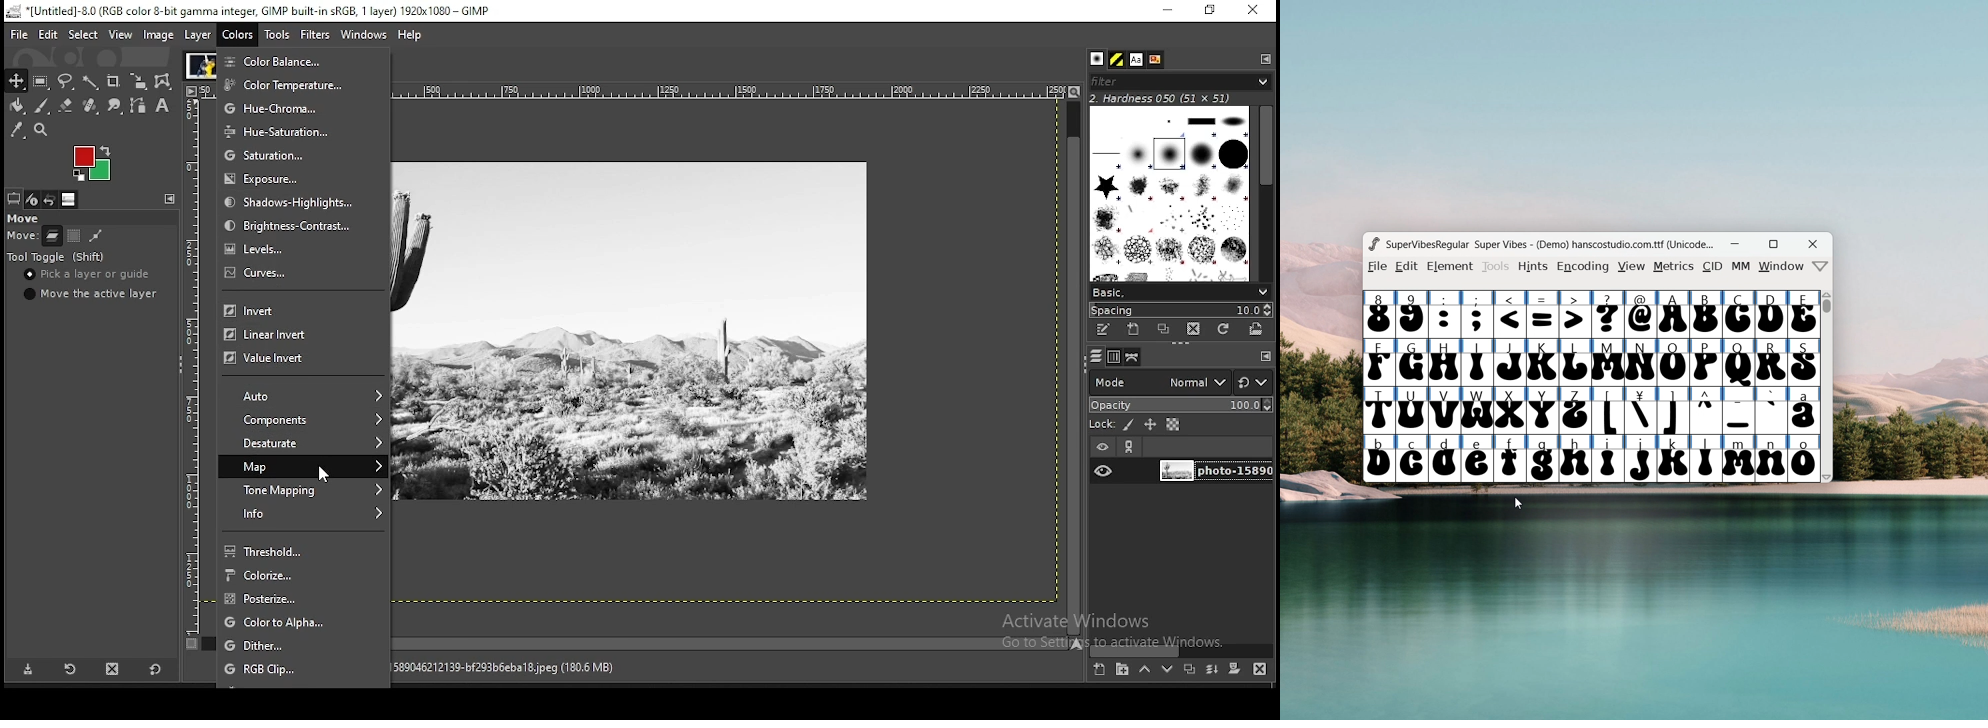 The height and width of the screenshot is (728, 1988). Describe the element at coordinates (1804, 314) in the screenshot. I see `E` at that location.